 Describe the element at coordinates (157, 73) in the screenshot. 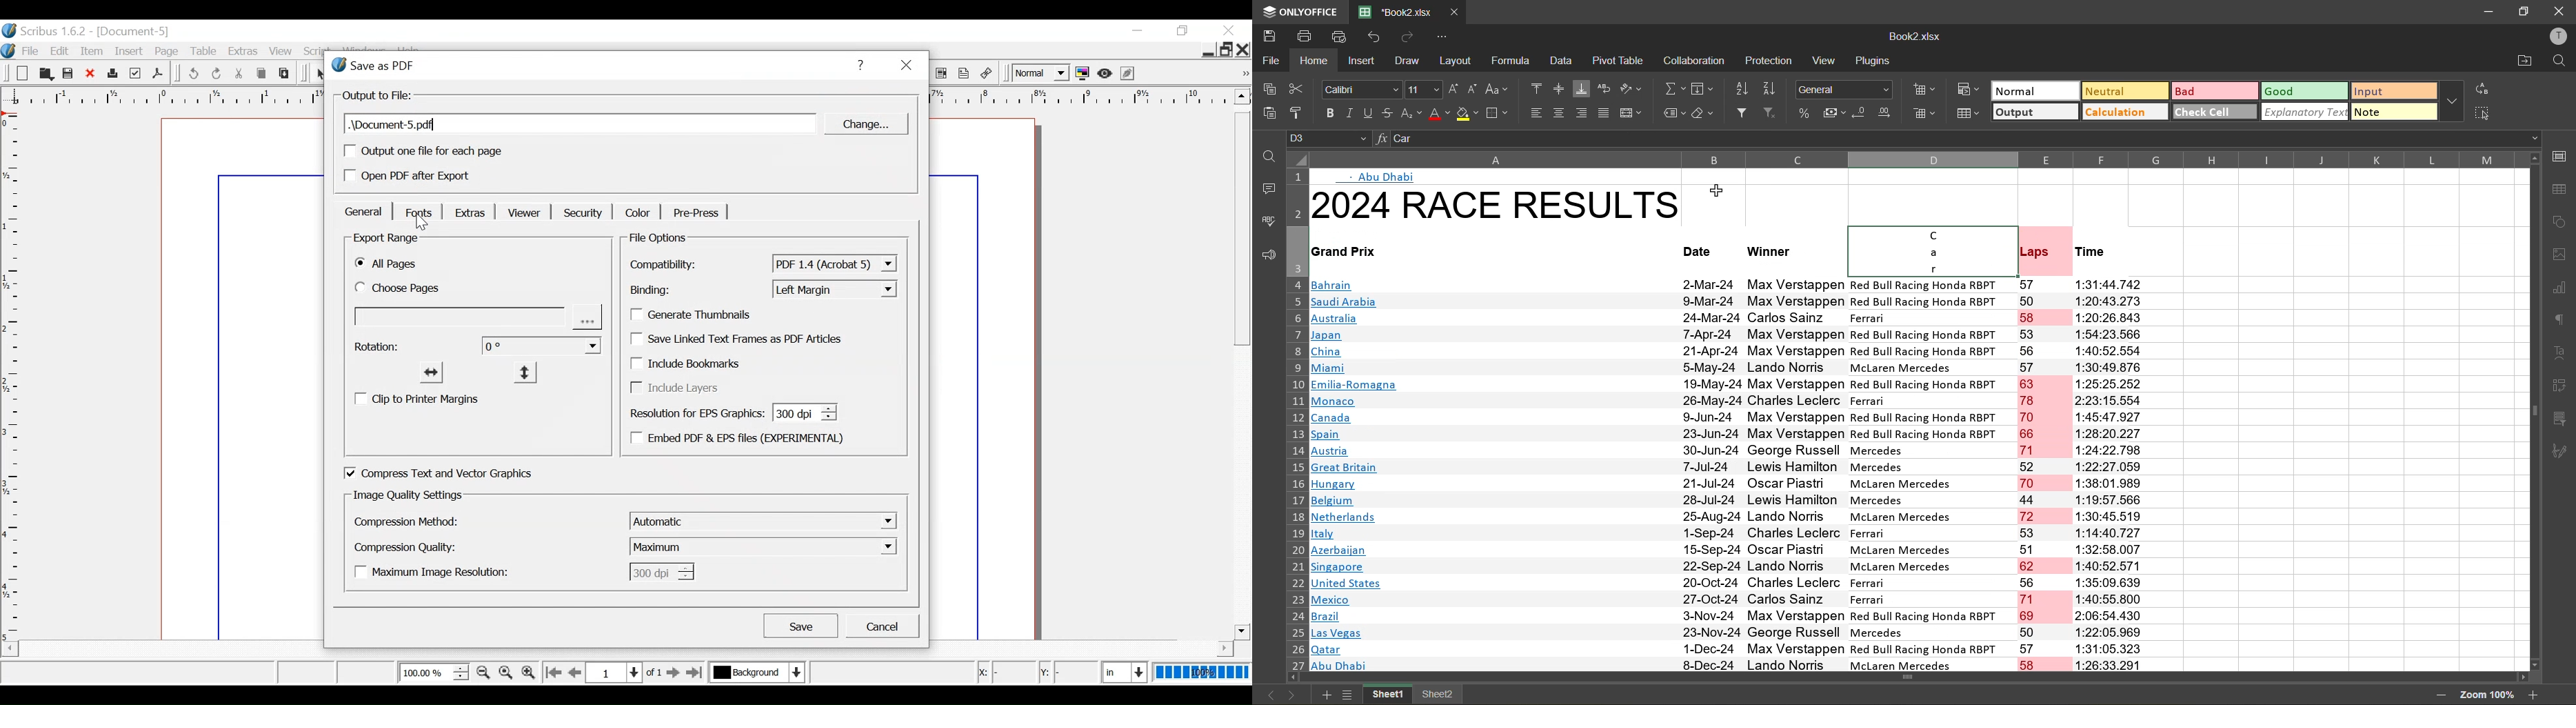

I see `Save as PDF` at that location.